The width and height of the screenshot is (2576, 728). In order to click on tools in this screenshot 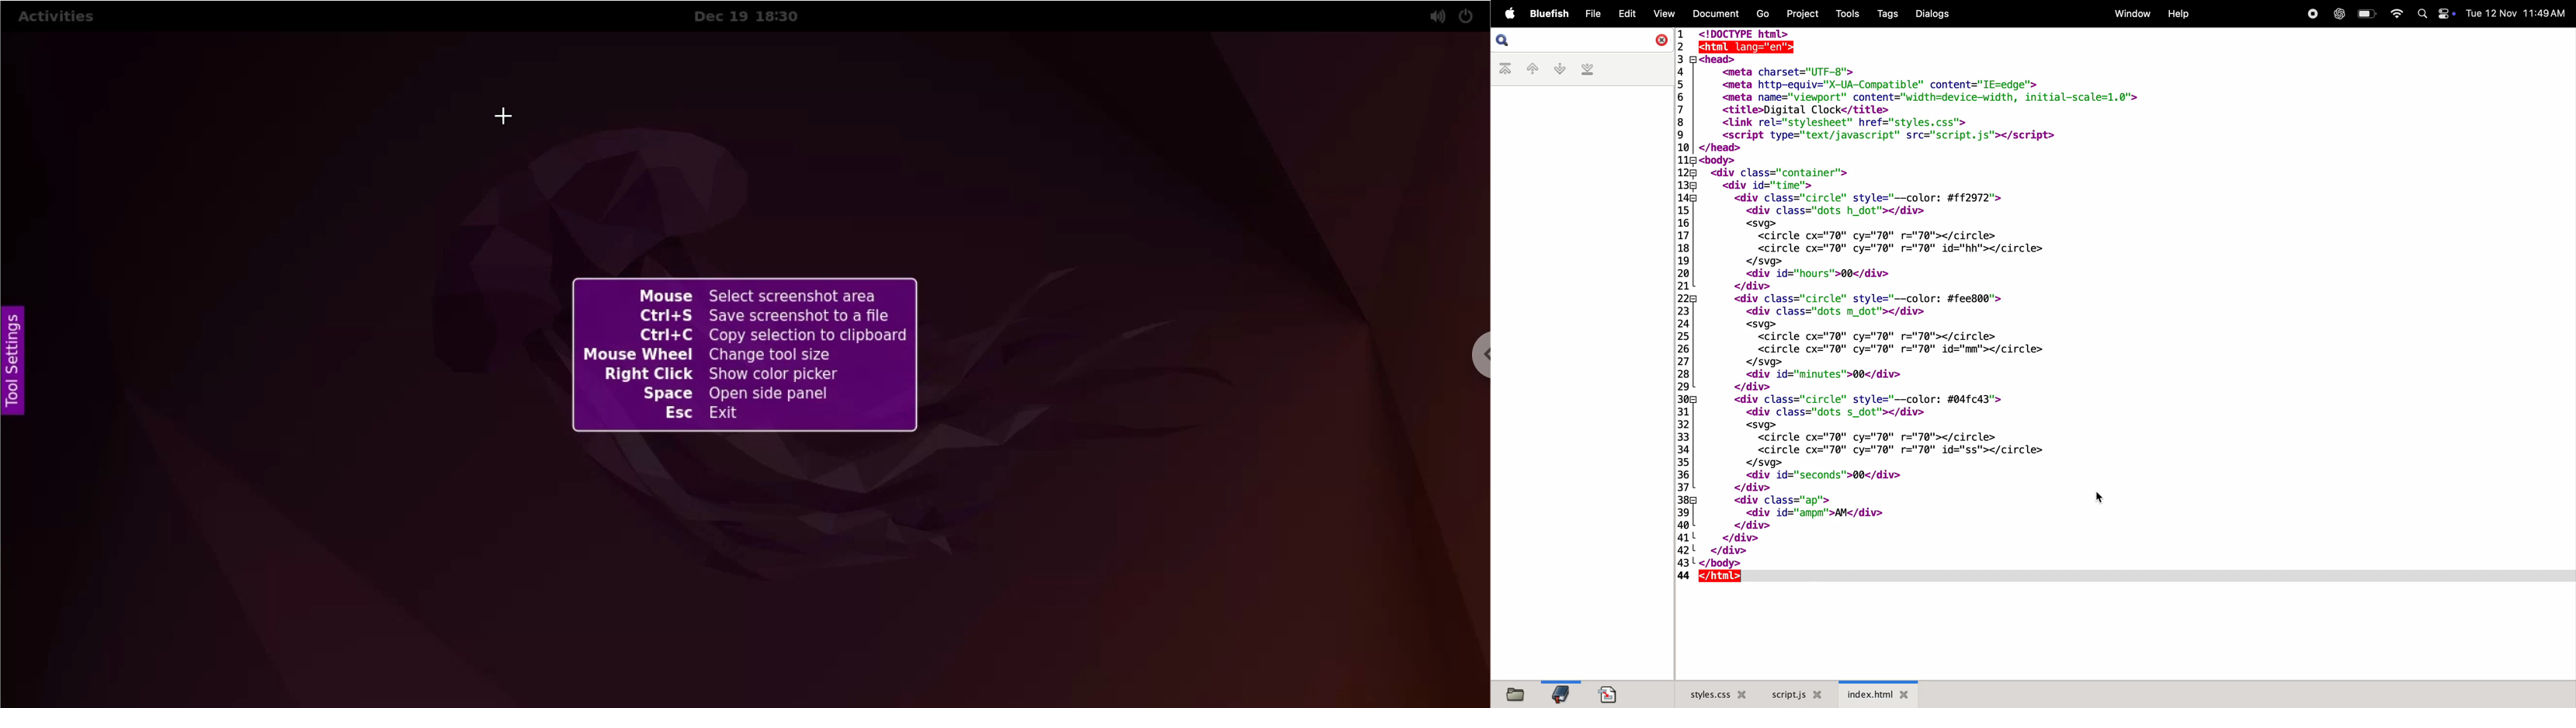, I will do `click(1847, 14)`.